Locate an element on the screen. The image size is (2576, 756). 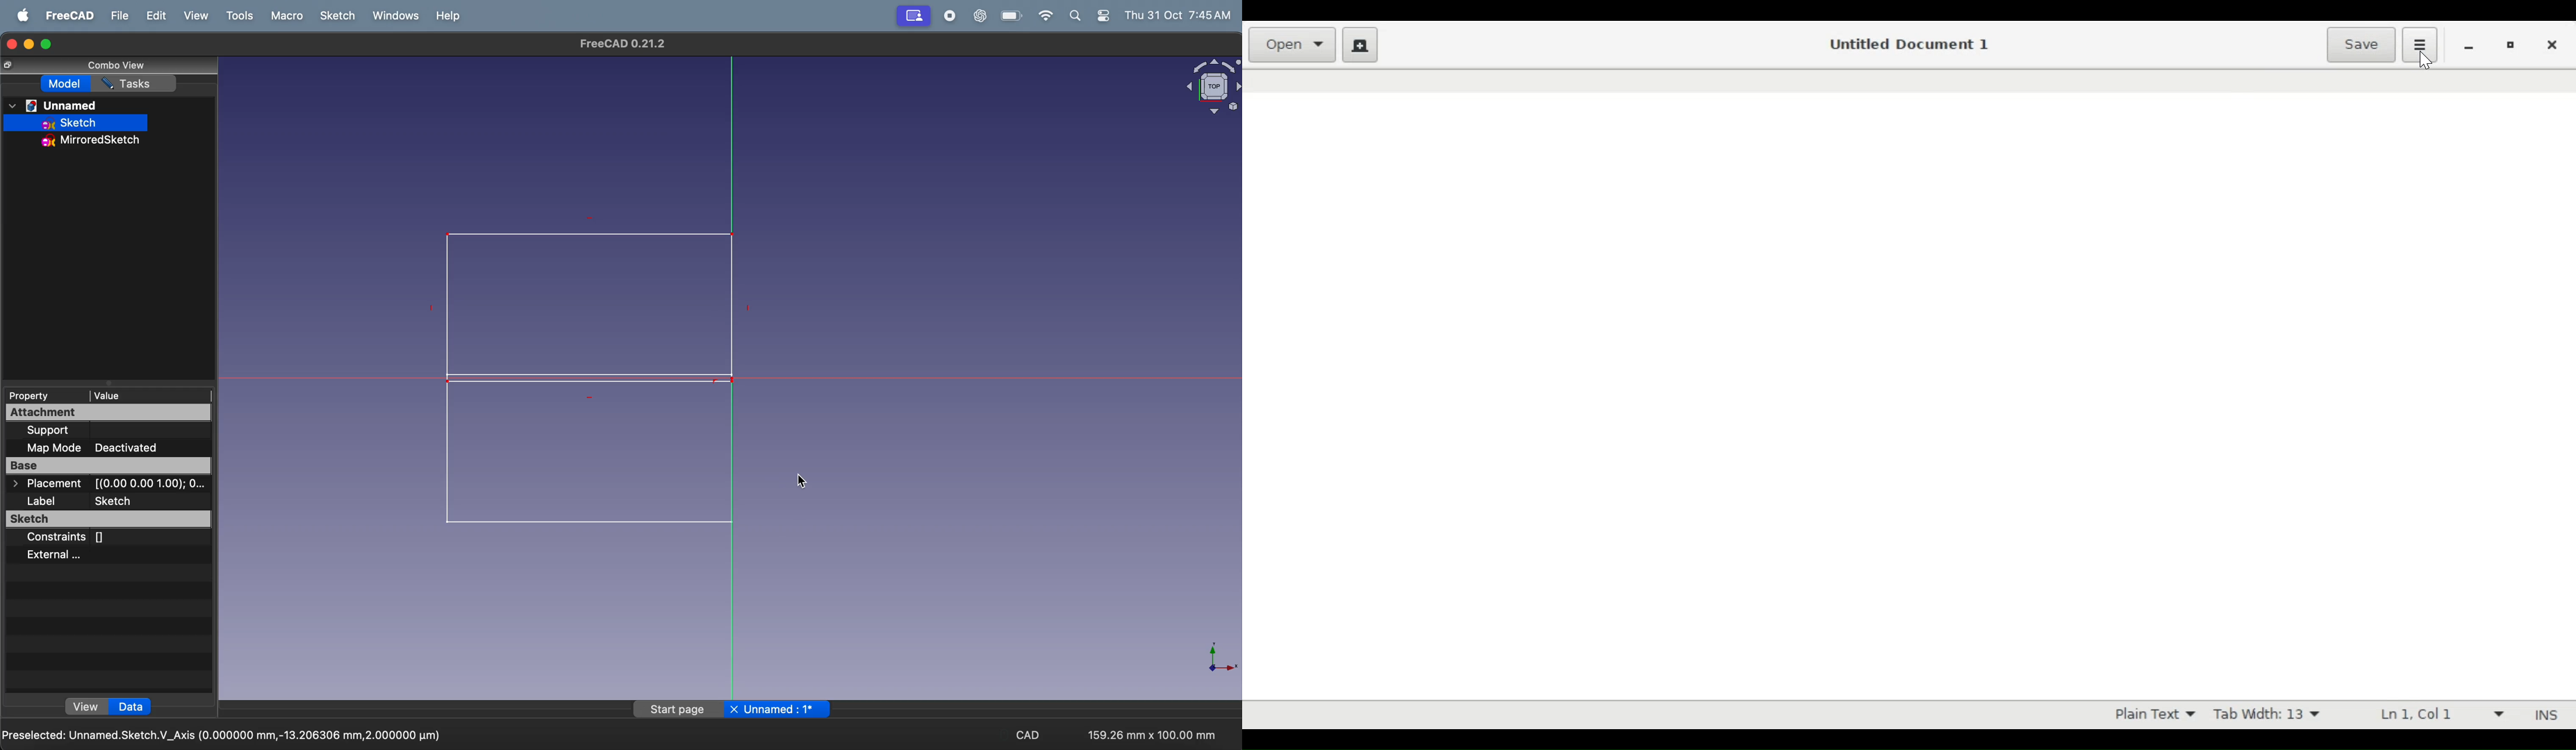
sketch is located at coordinates (109, 519).